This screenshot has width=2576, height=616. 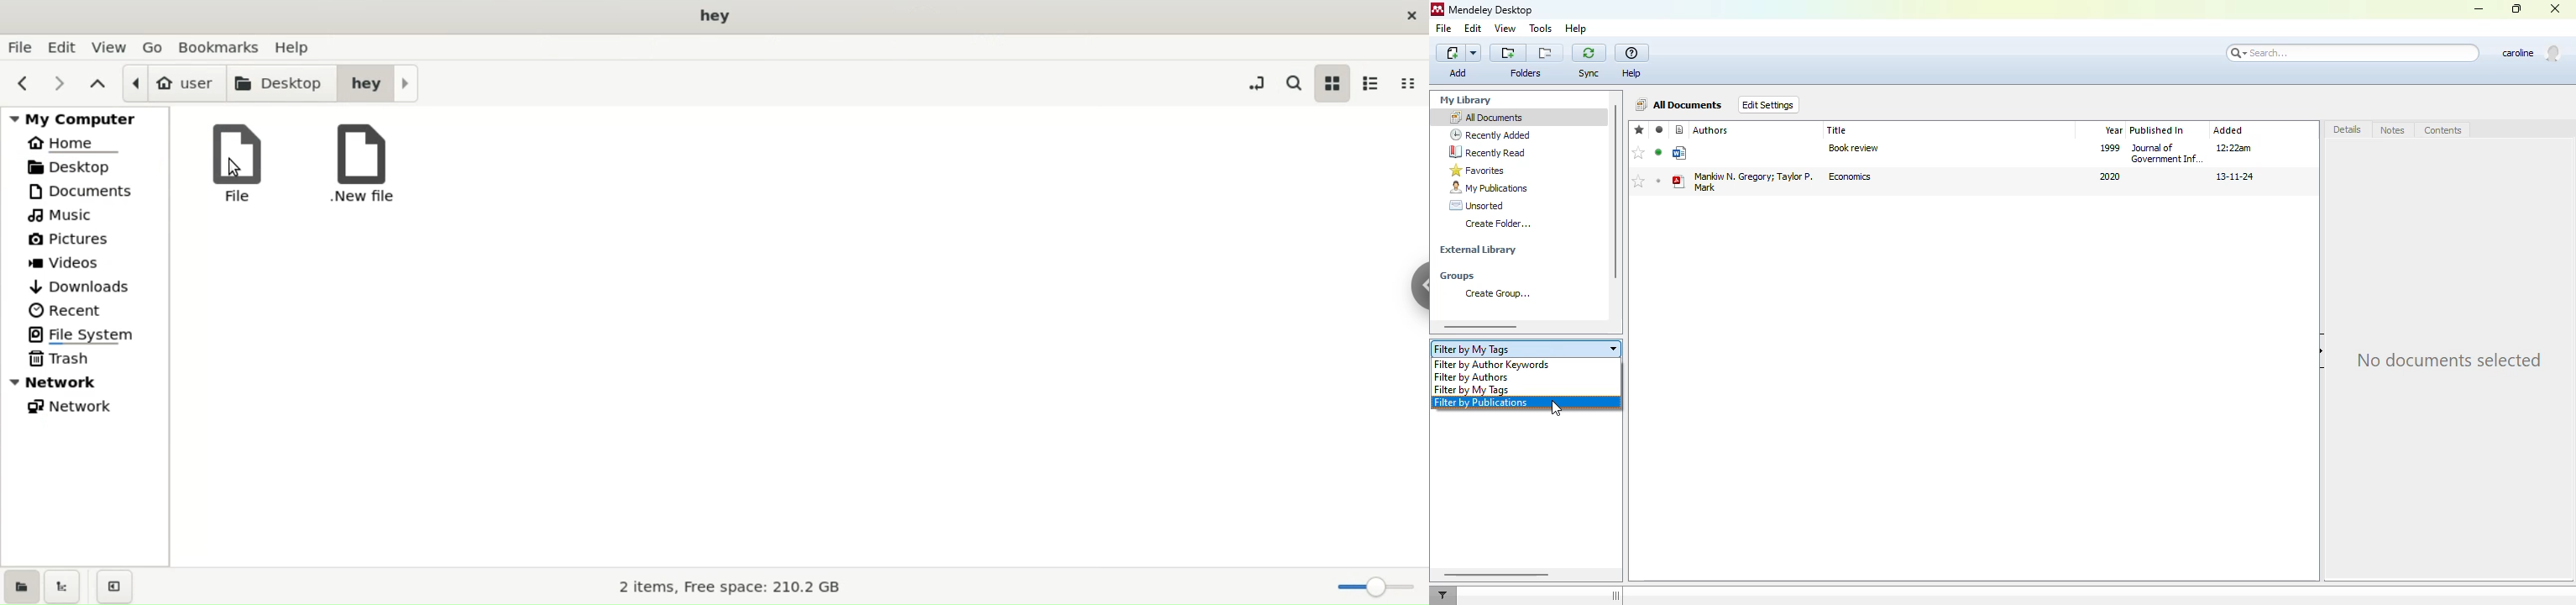 I want to click on 12:22am, so click(x=2235, y=147).